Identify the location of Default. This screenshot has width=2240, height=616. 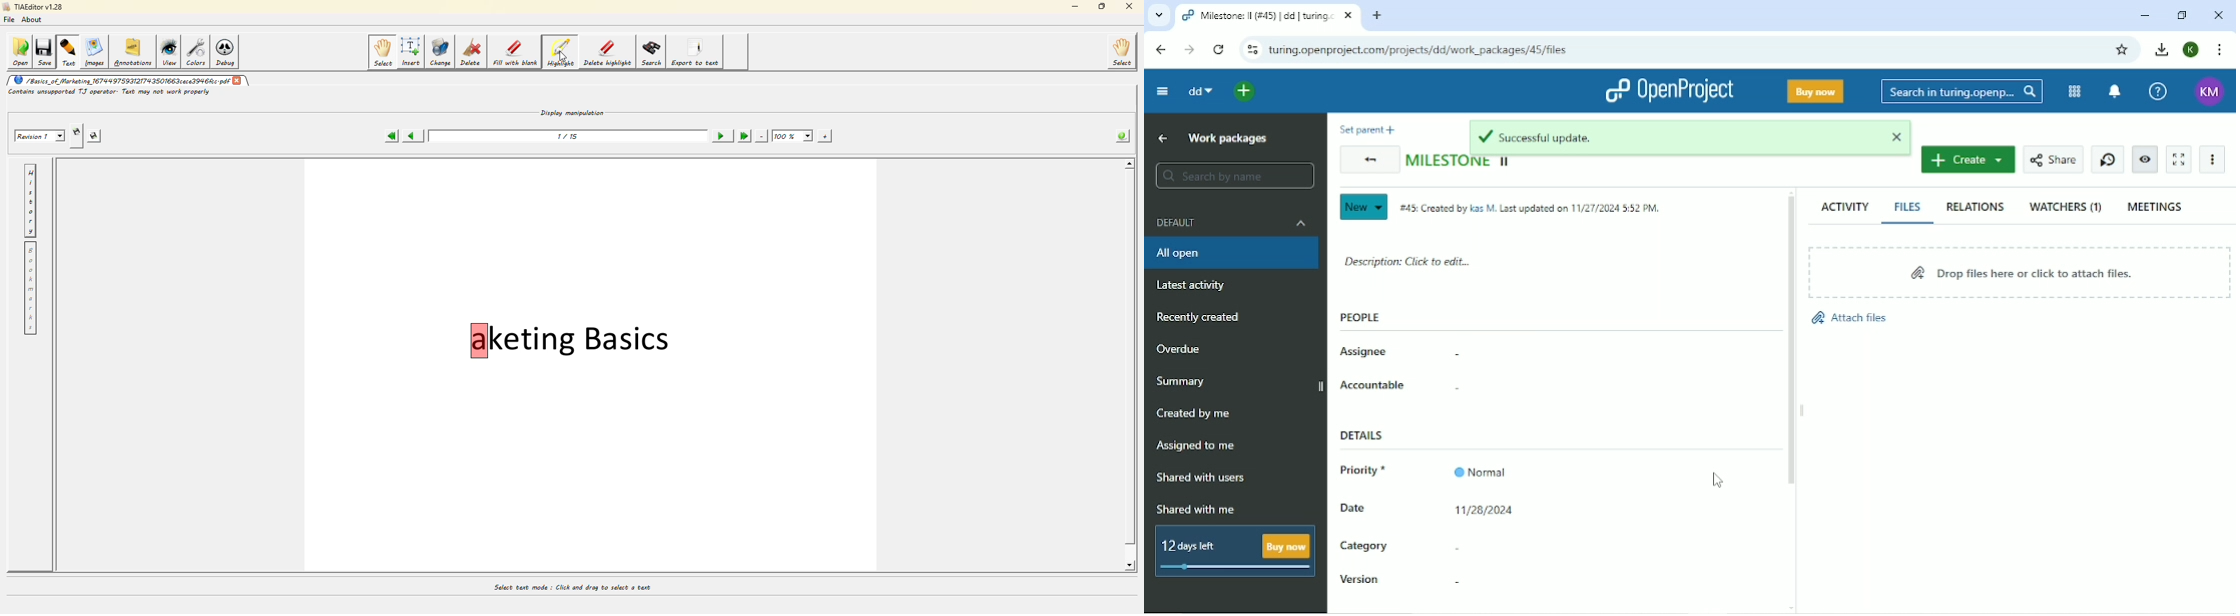
(1235, 222).